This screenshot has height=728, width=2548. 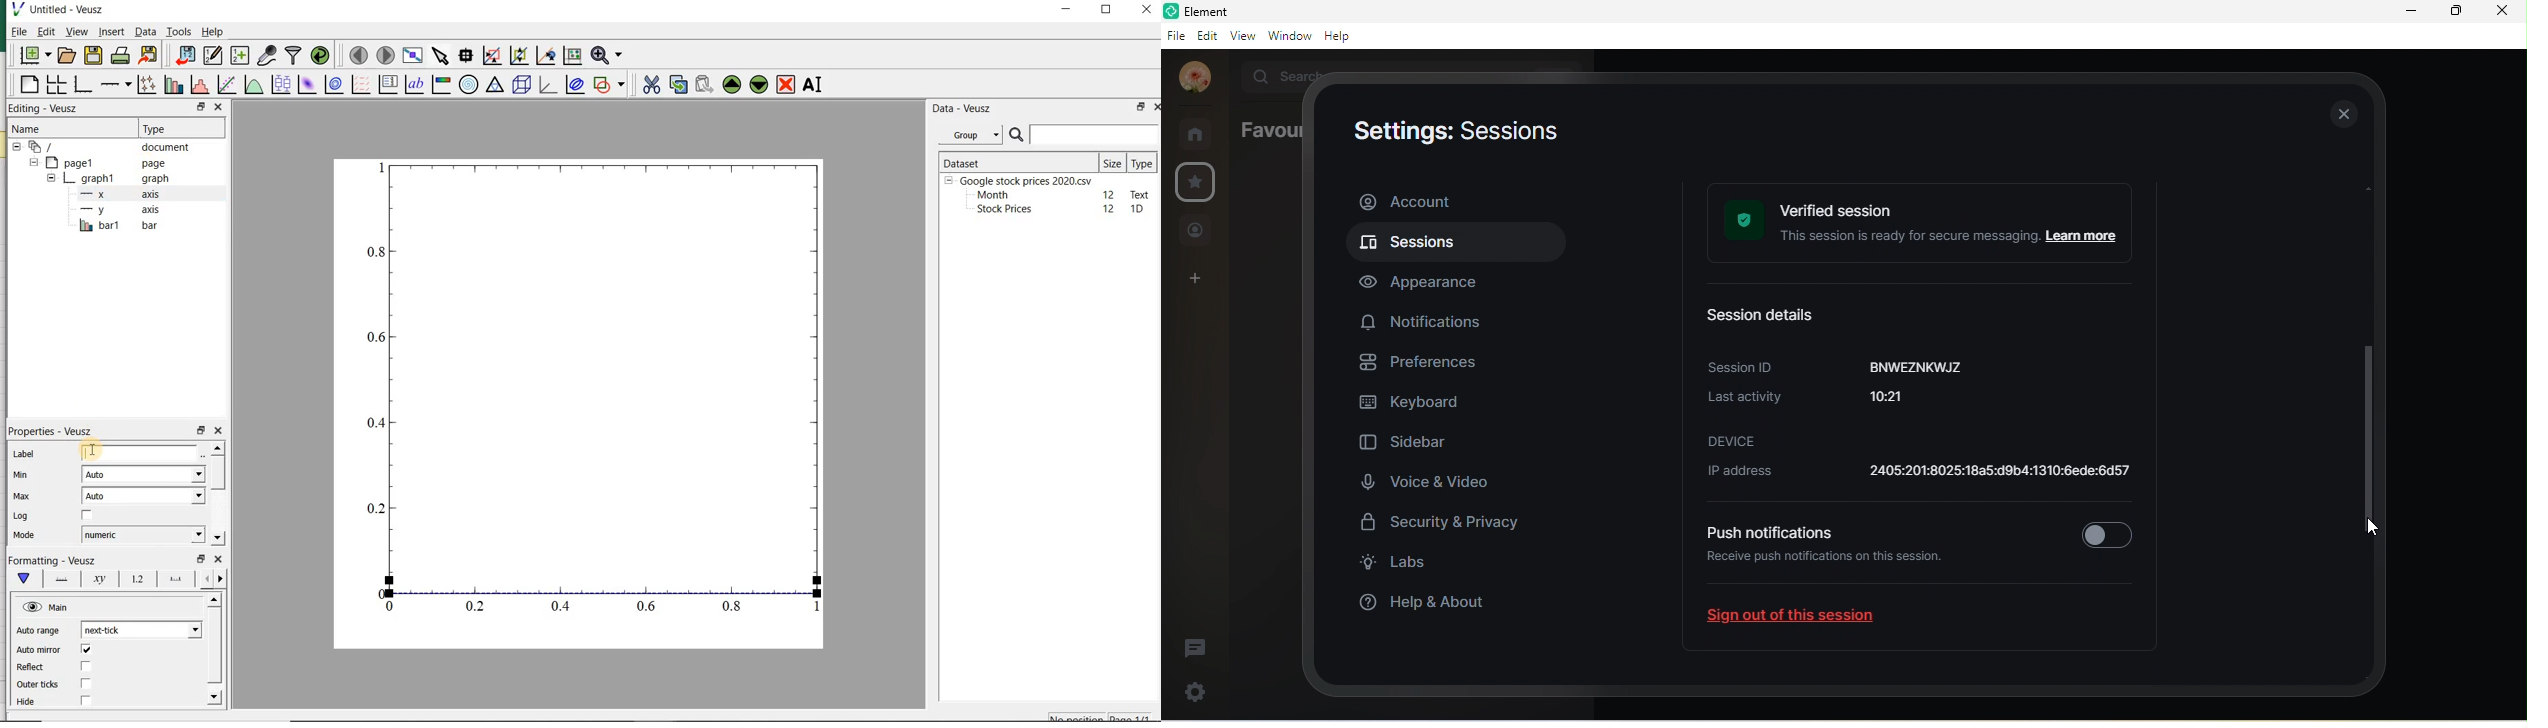 I want to click on settings, so click(x=1192, y=691).